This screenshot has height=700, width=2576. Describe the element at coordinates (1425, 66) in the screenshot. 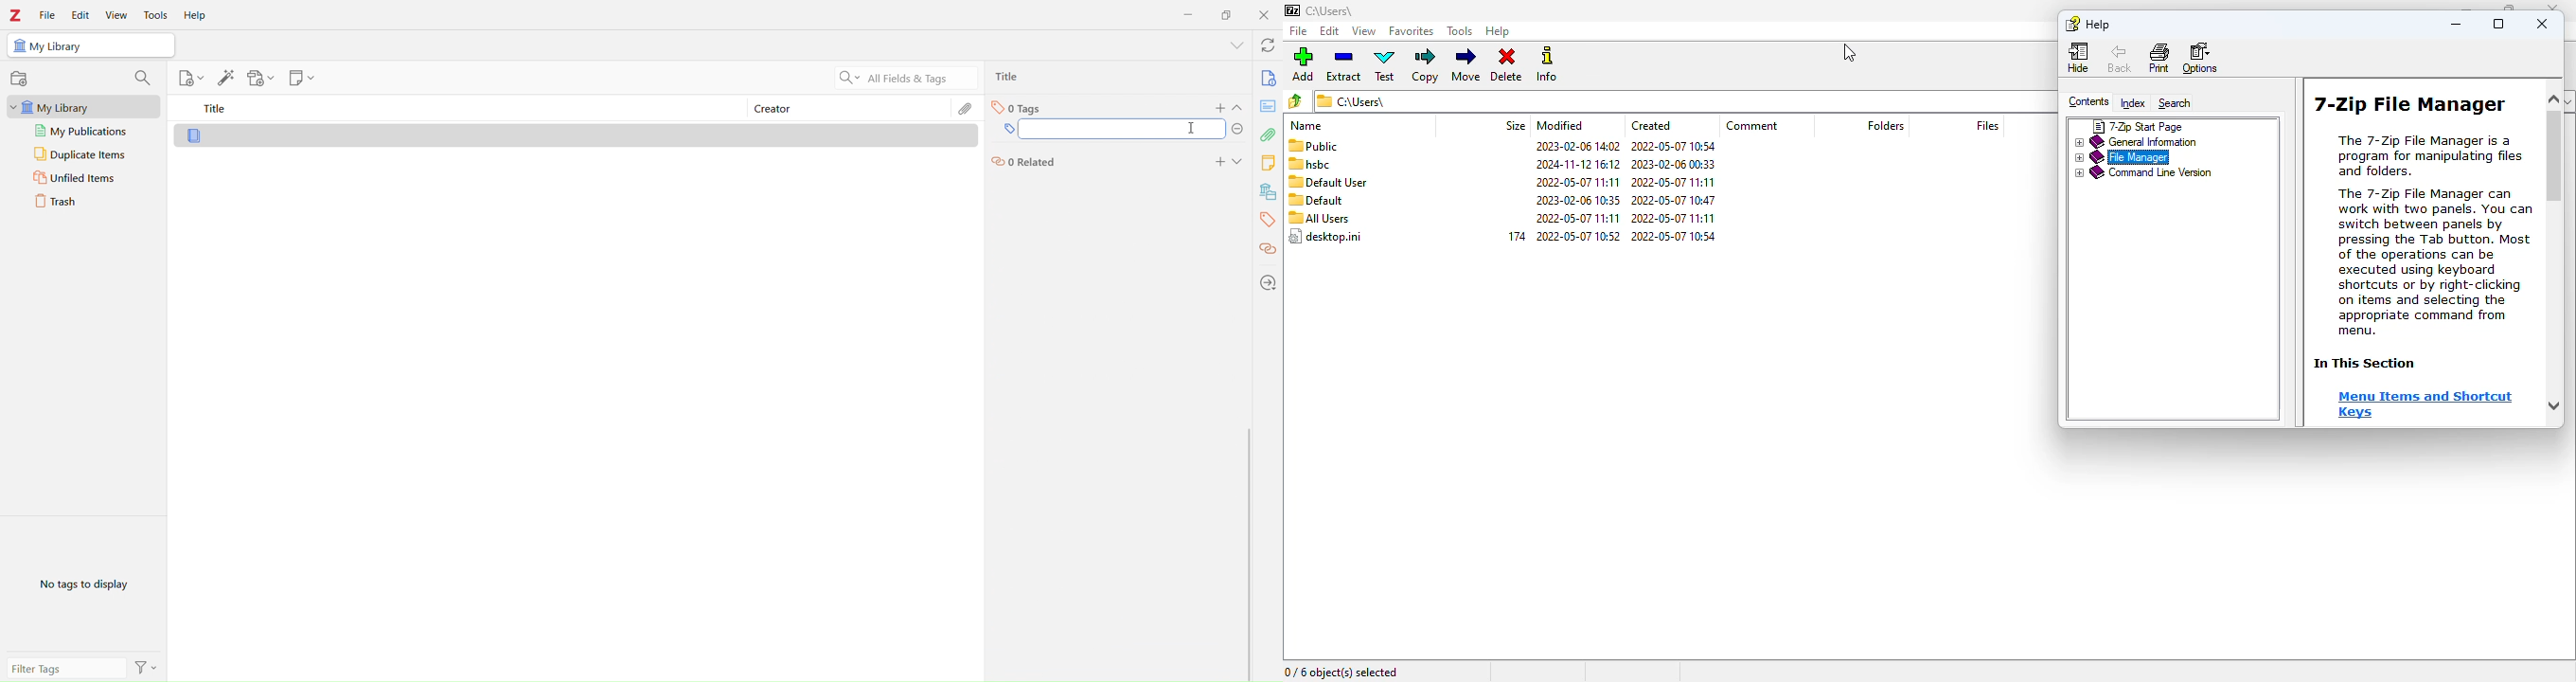

I see `copy` at that location.